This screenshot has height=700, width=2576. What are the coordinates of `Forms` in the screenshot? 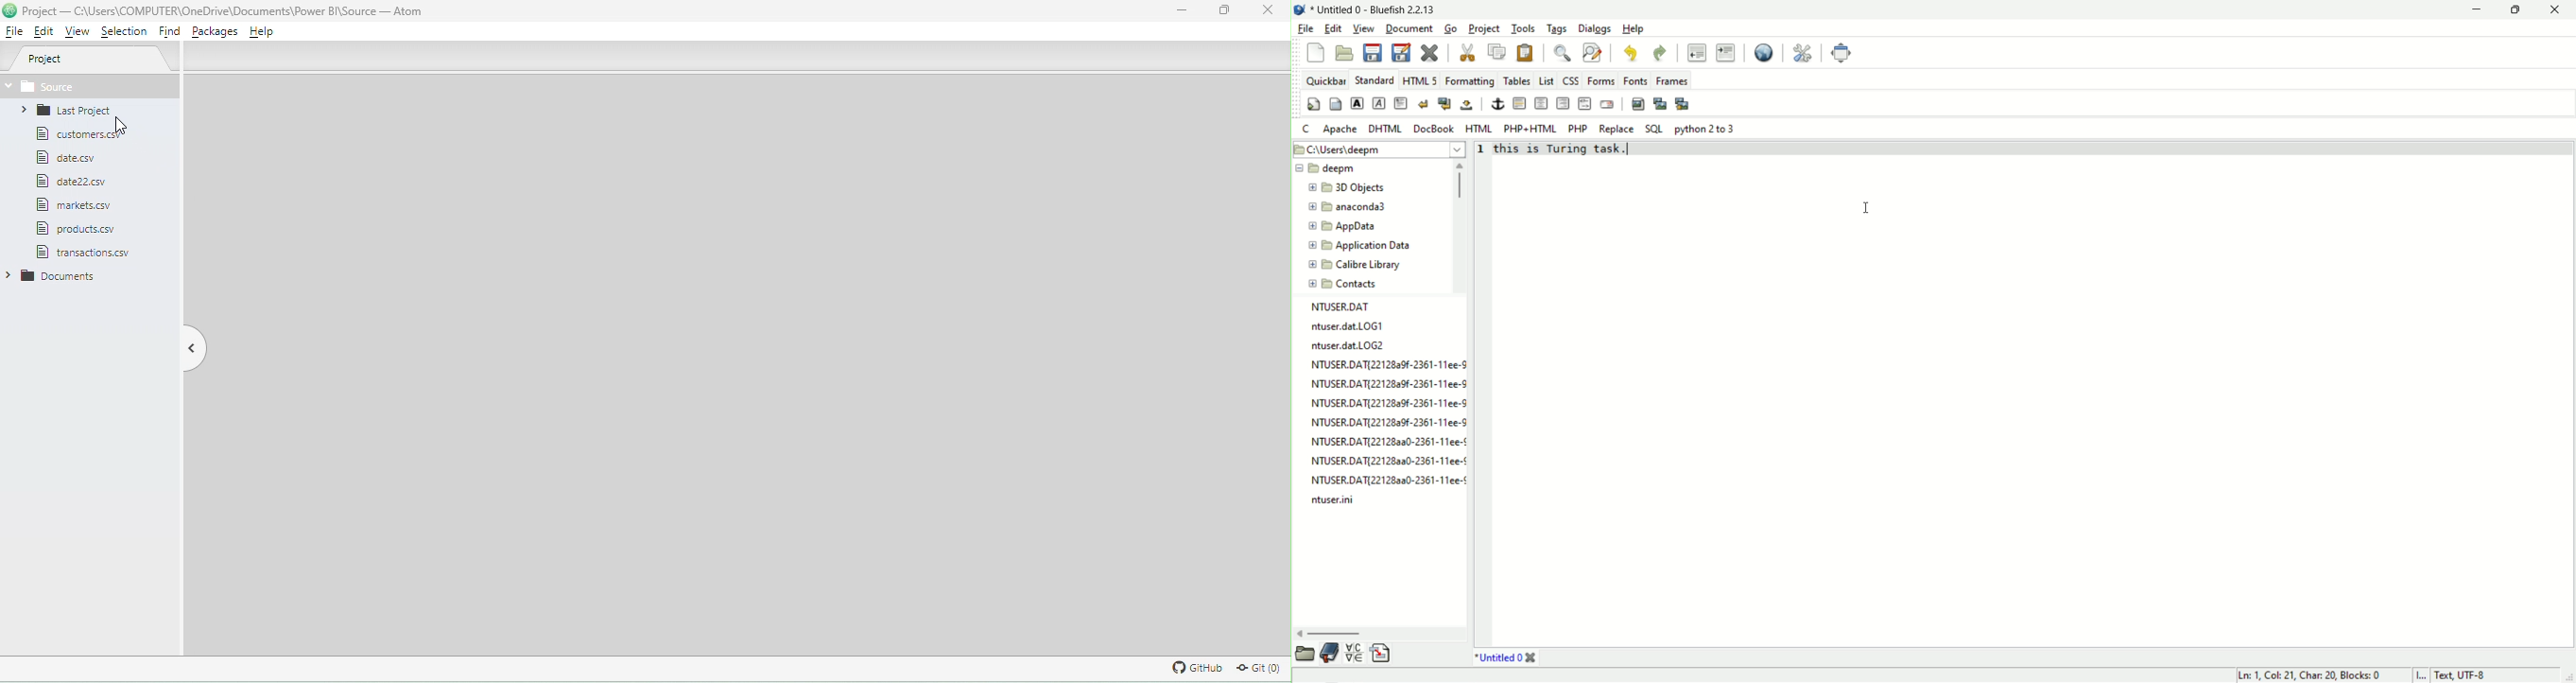 It's located at (1602, 81).